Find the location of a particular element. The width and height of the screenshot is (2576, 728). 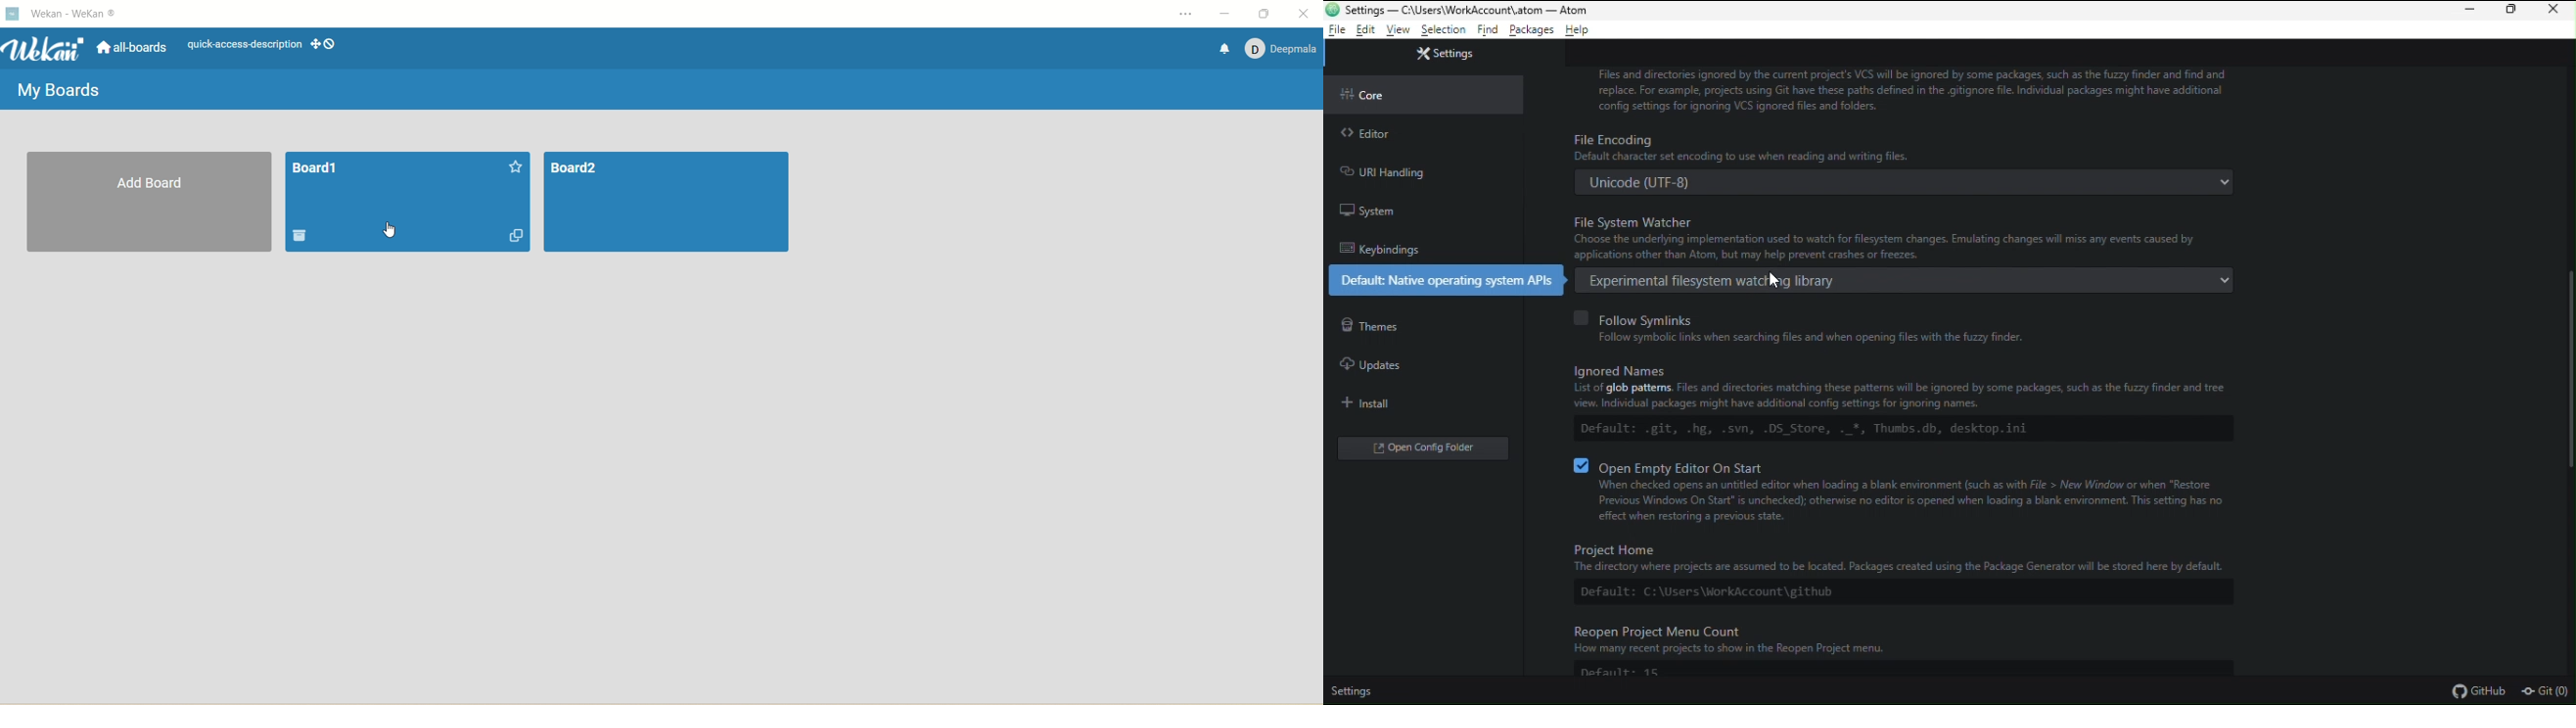

open folder is located at coordinates (1426, 446).